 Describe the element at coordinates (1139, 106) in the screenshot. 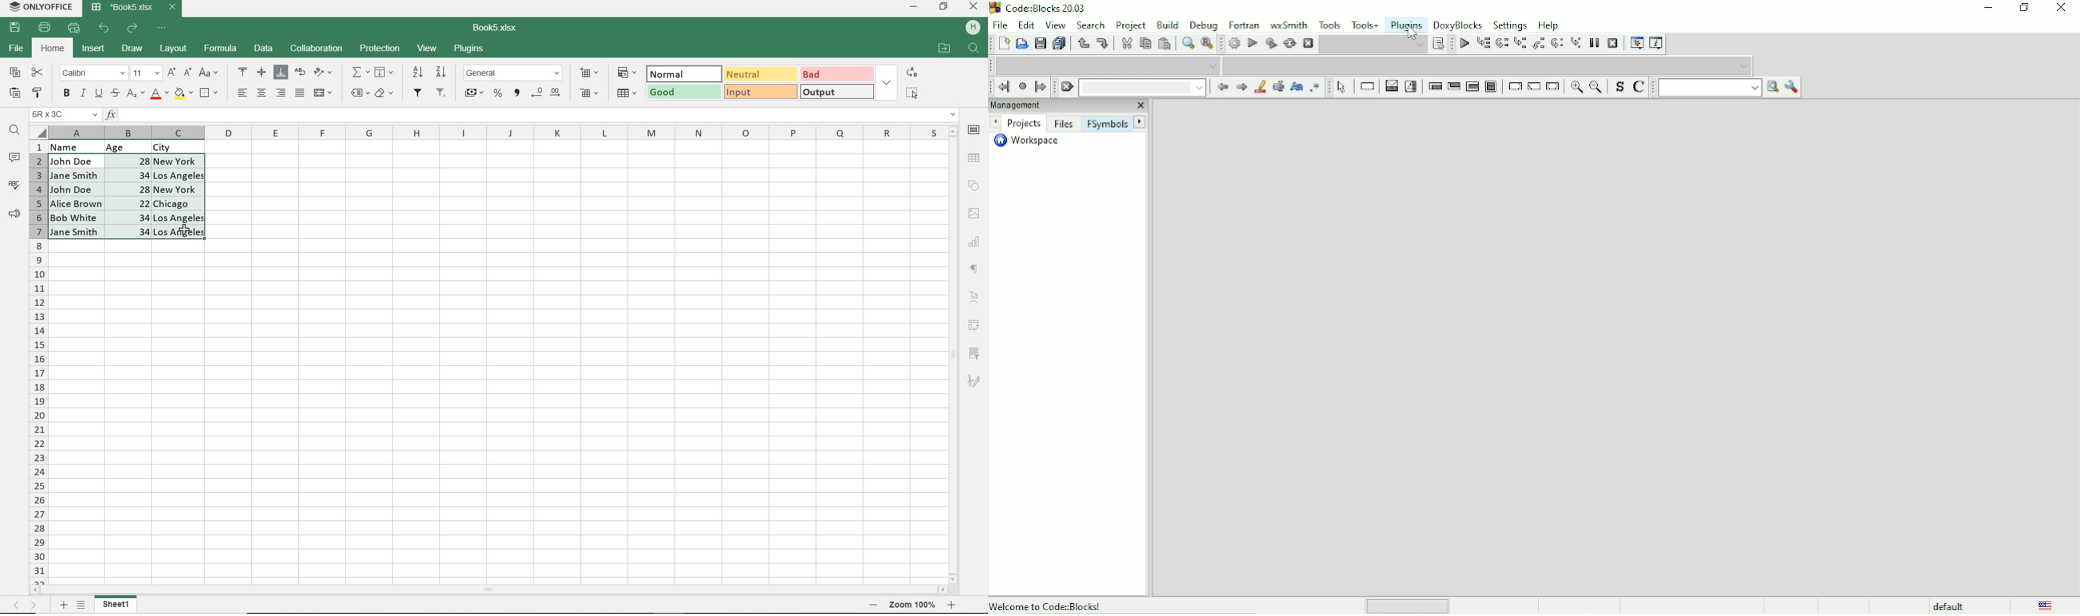

I see `Close` at that location.